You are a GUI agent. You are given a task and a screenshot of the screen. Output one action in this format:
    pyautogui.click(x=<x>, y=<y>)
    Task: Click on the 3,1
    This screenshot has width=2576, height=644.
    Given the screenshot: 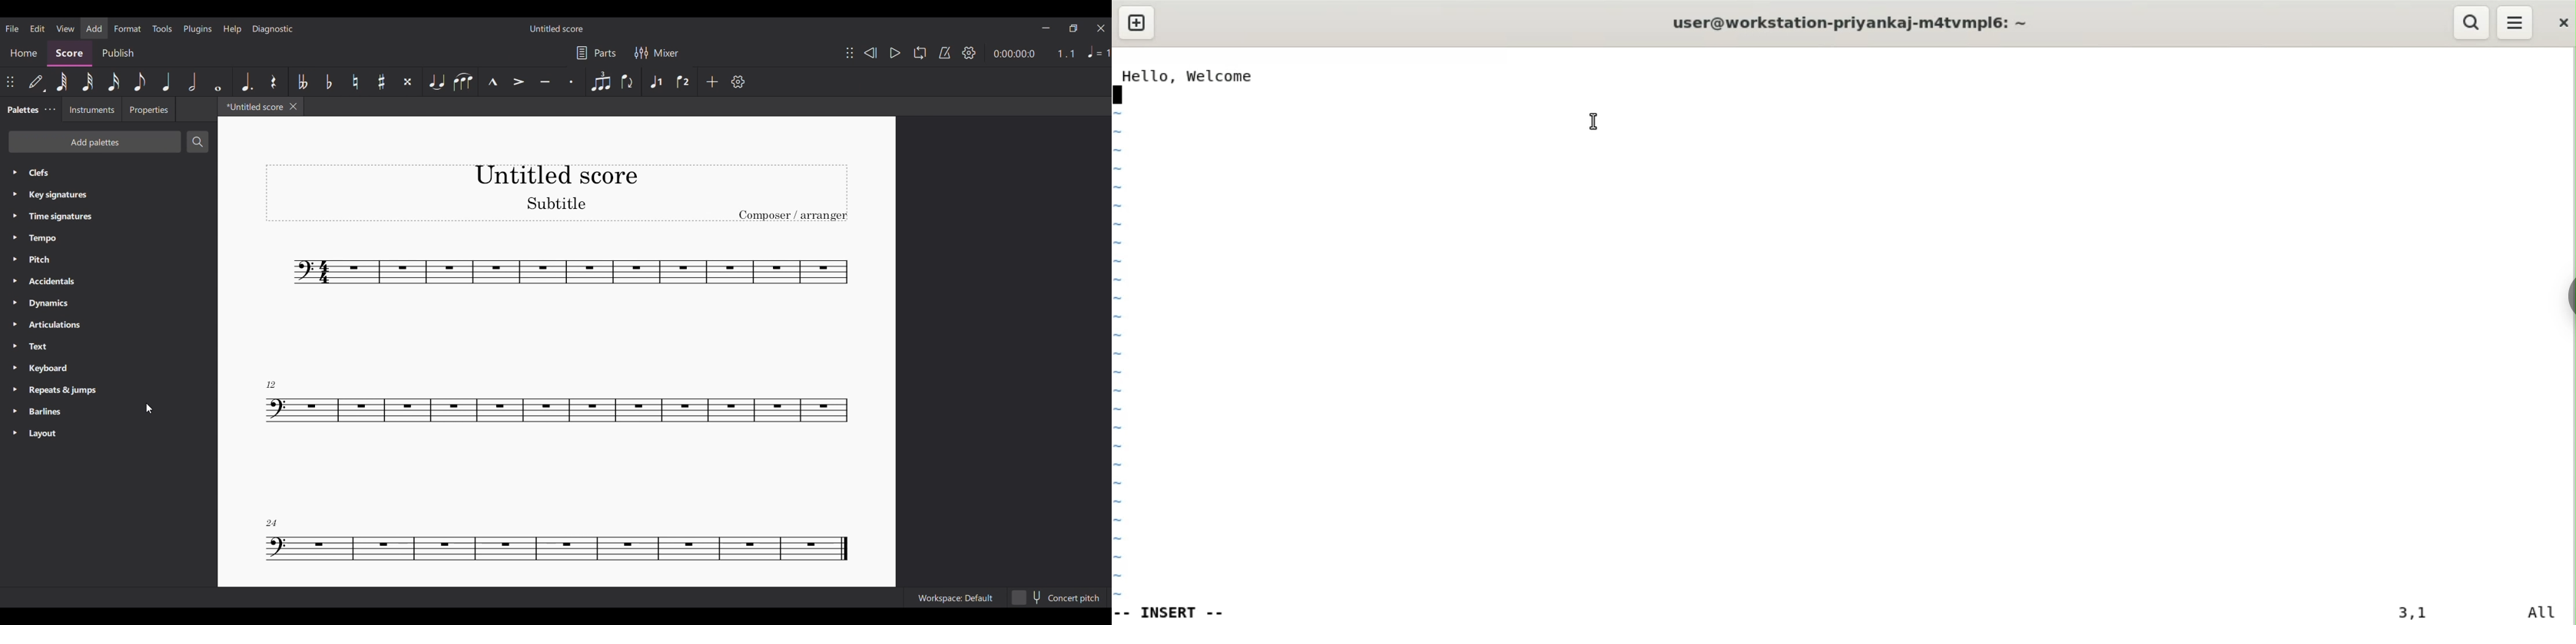 What is the action you would take?
    pyautogui.click(x=2410, y=613)
    